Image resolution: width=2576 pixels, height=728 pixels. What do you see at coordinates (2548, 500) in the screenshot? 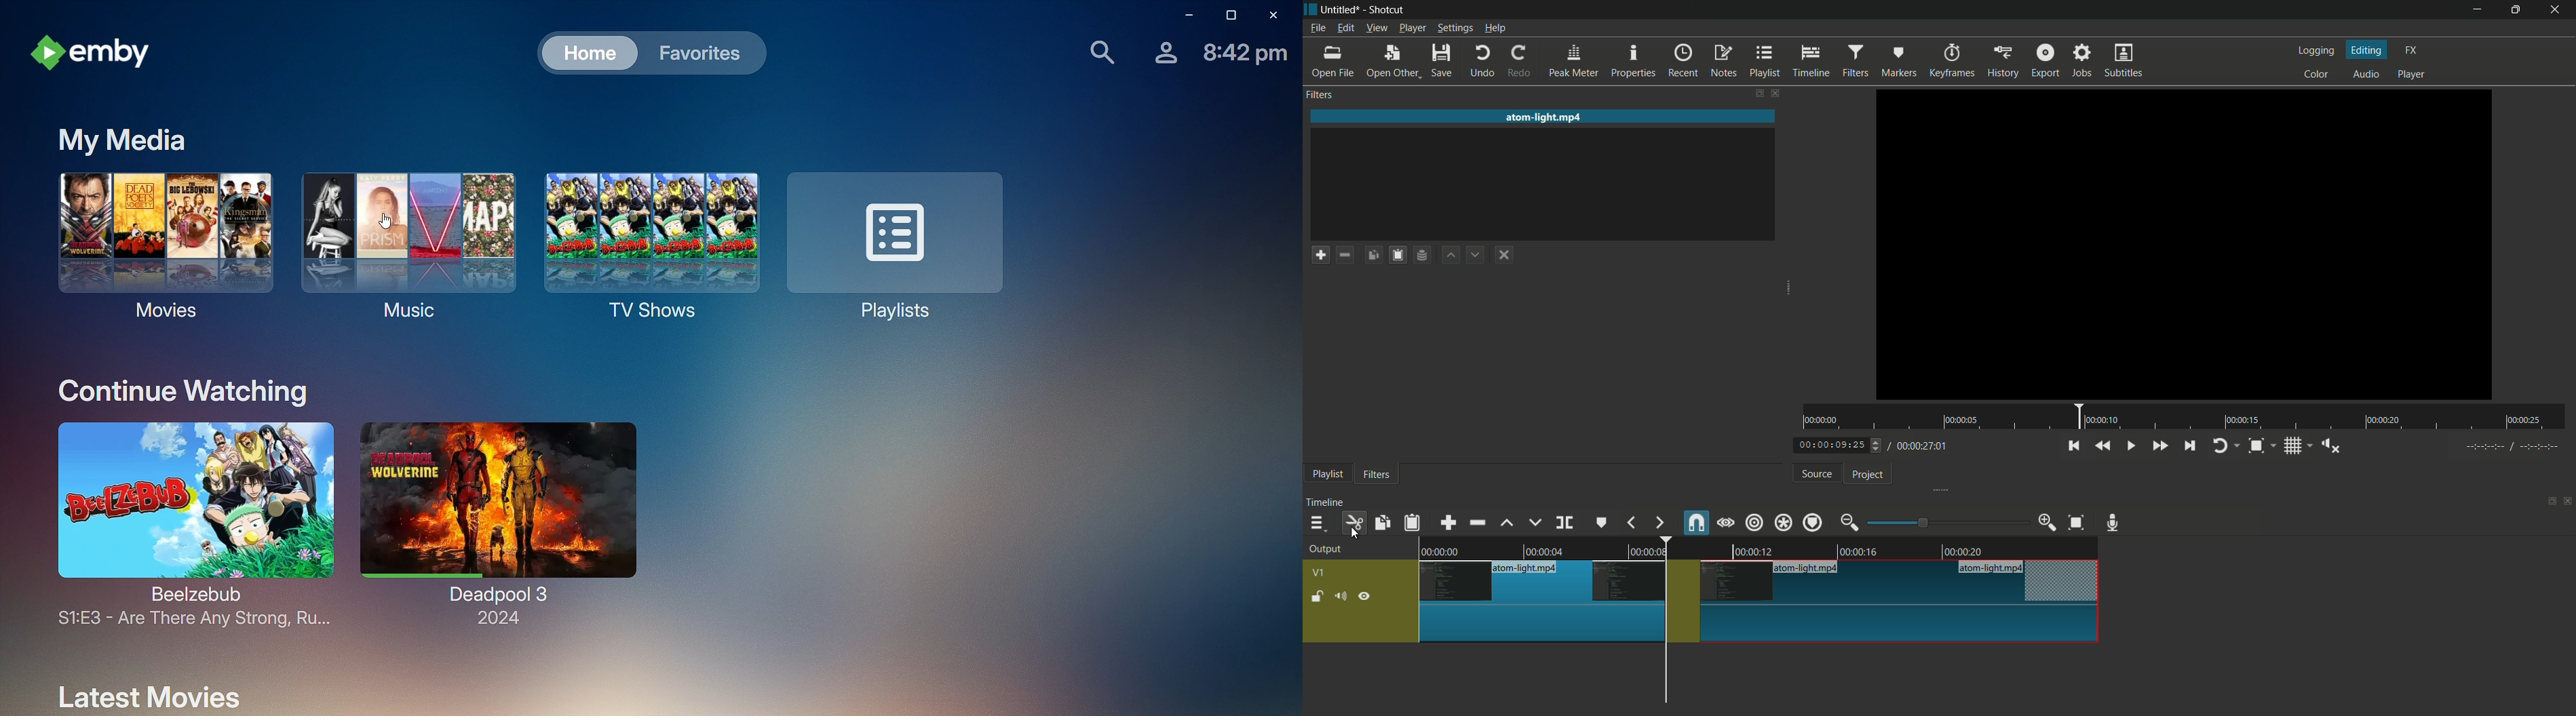
I see `change layout` at bounding box center [2548, 500].